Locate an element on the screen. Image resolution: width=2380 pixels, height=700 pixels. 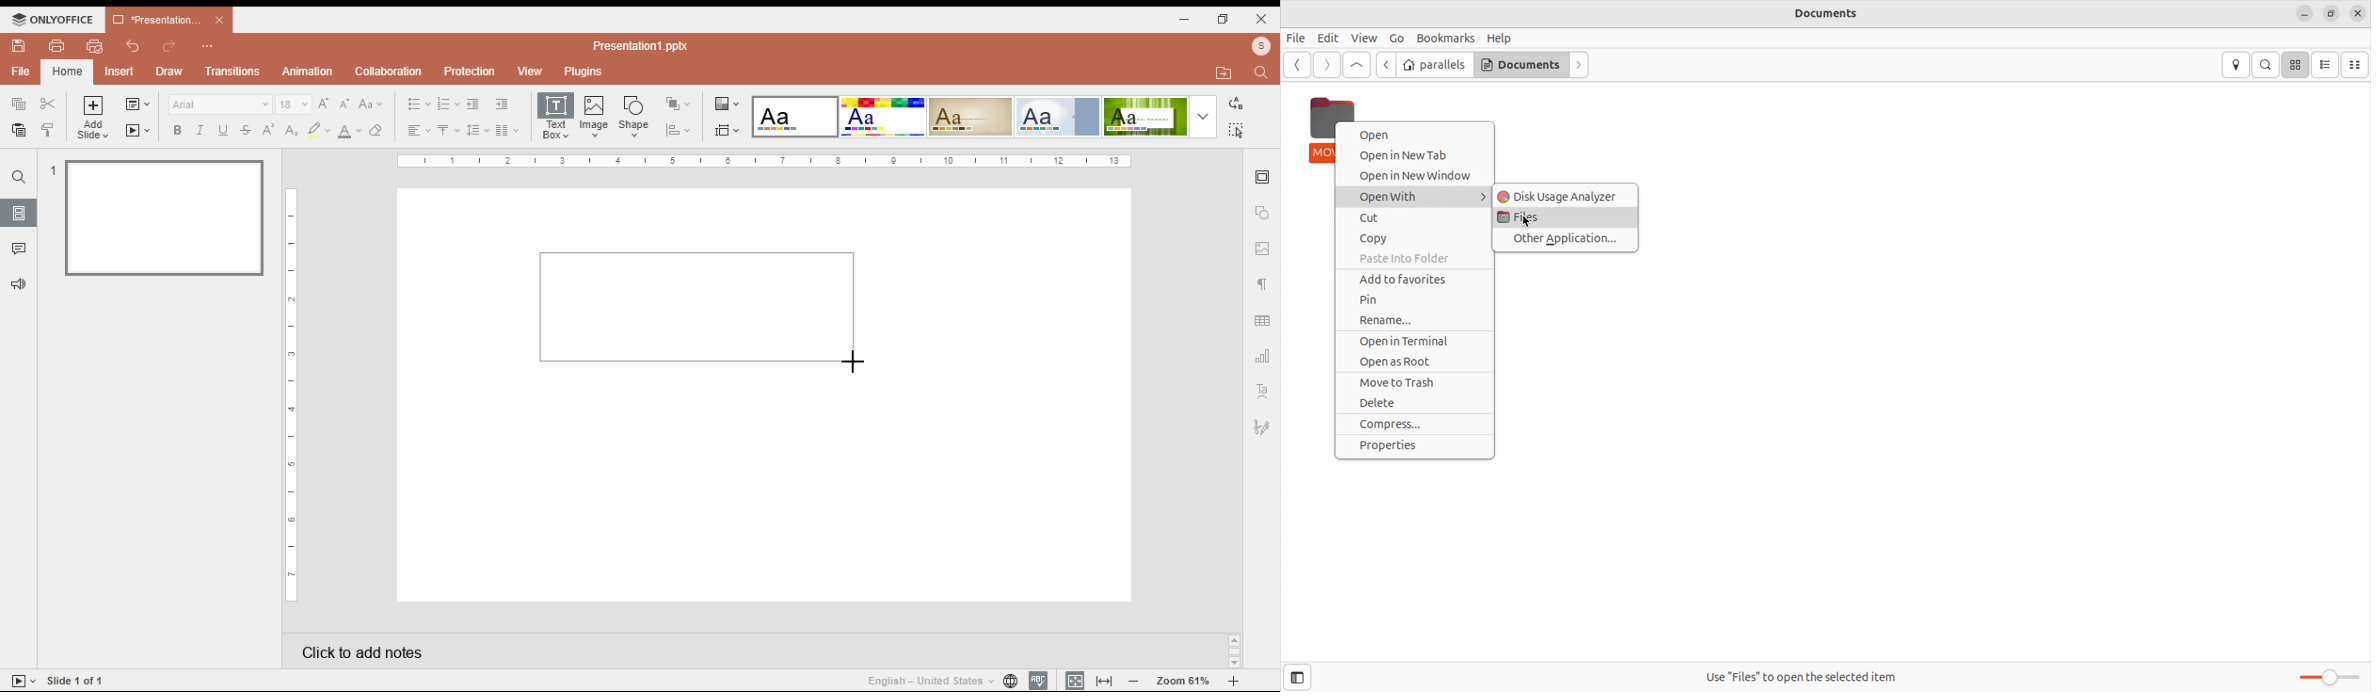
font color is located at coordinates (350, 131).